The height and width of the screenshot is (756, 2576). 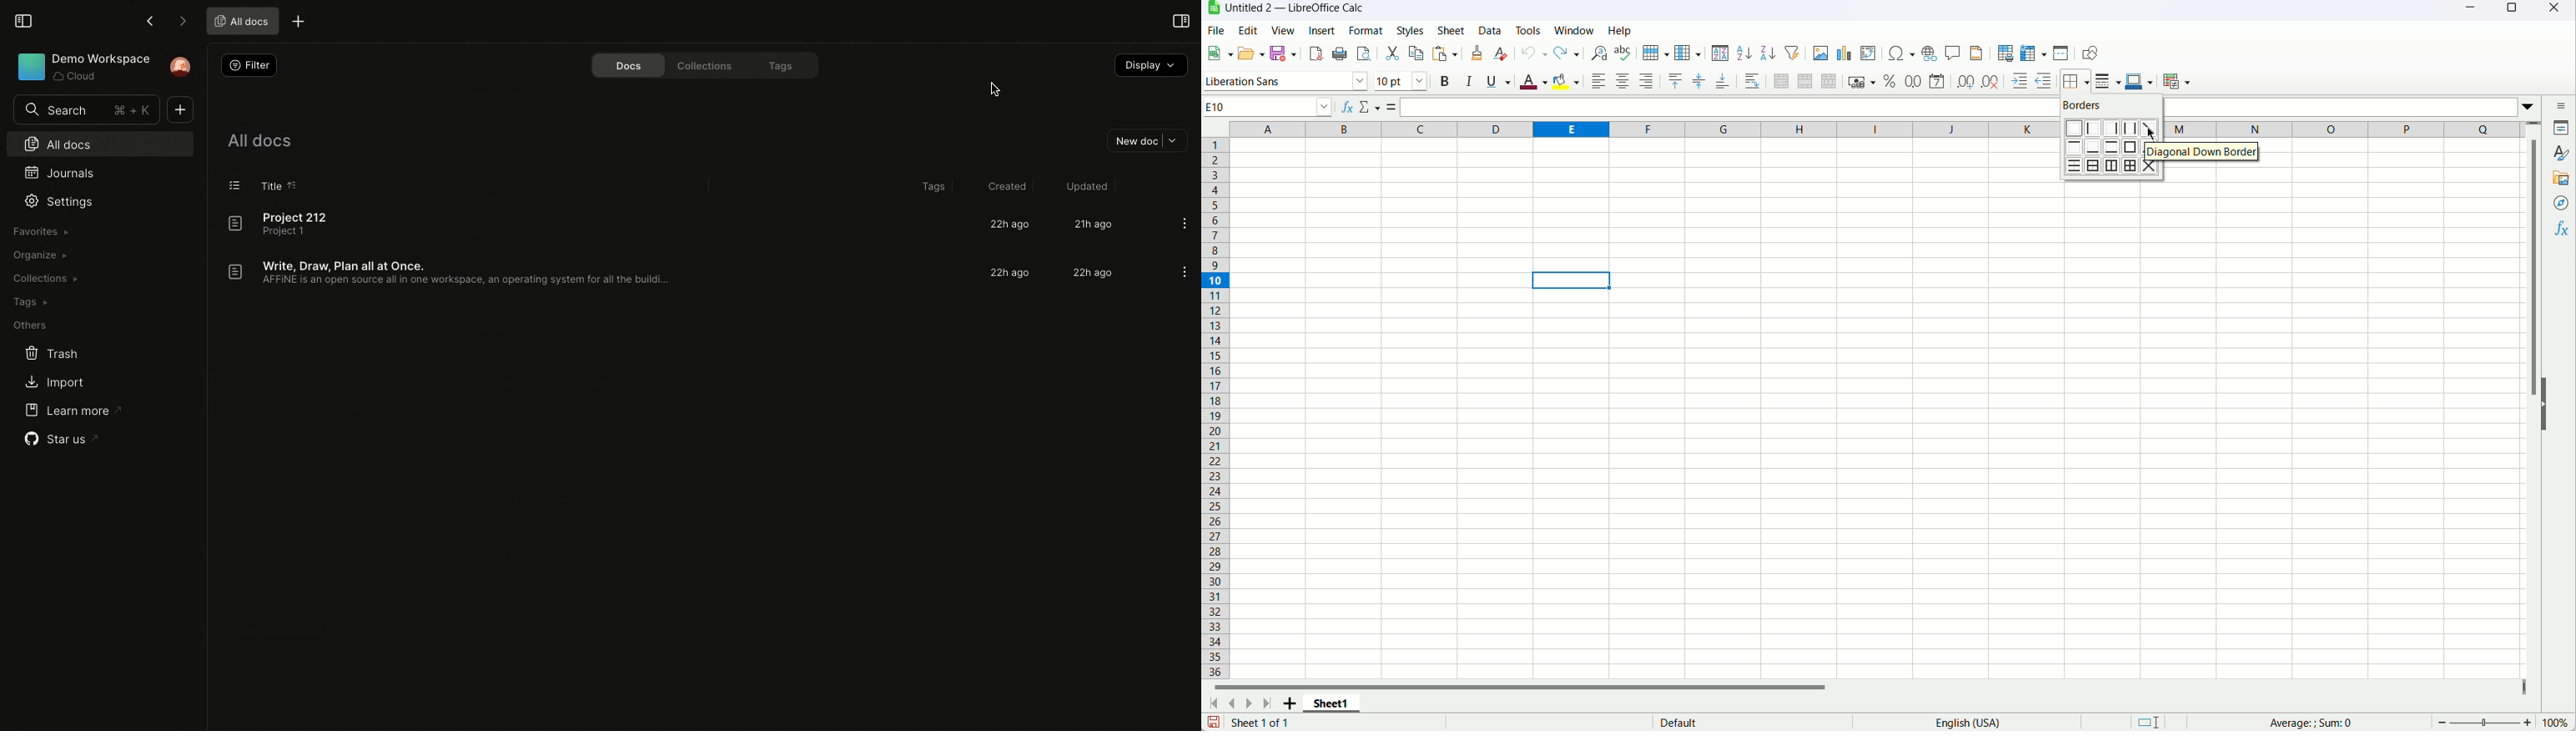 What do you see at coordinates (1213, 704) in the screenshot?
I see `Scroll to first sheet` at bounding box center [1213, 704].